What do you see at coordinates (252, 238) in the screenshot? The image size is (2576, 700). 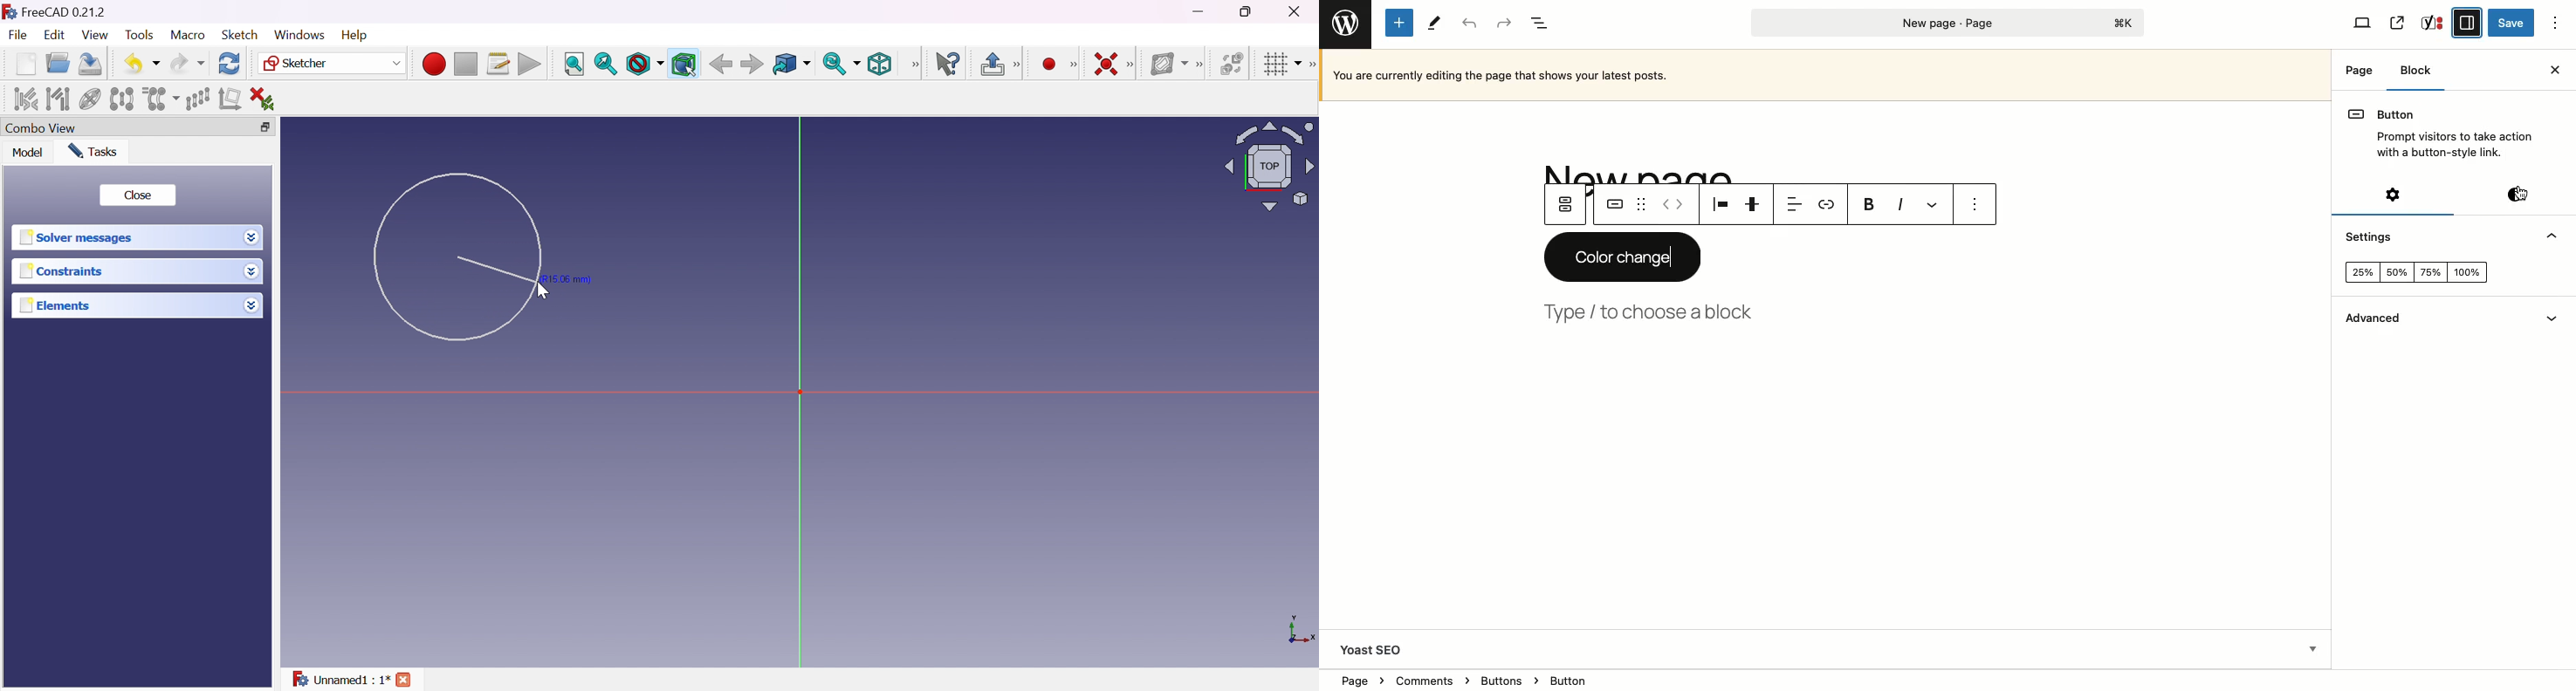 I see `Drop down` at bounding box center [252, 238].